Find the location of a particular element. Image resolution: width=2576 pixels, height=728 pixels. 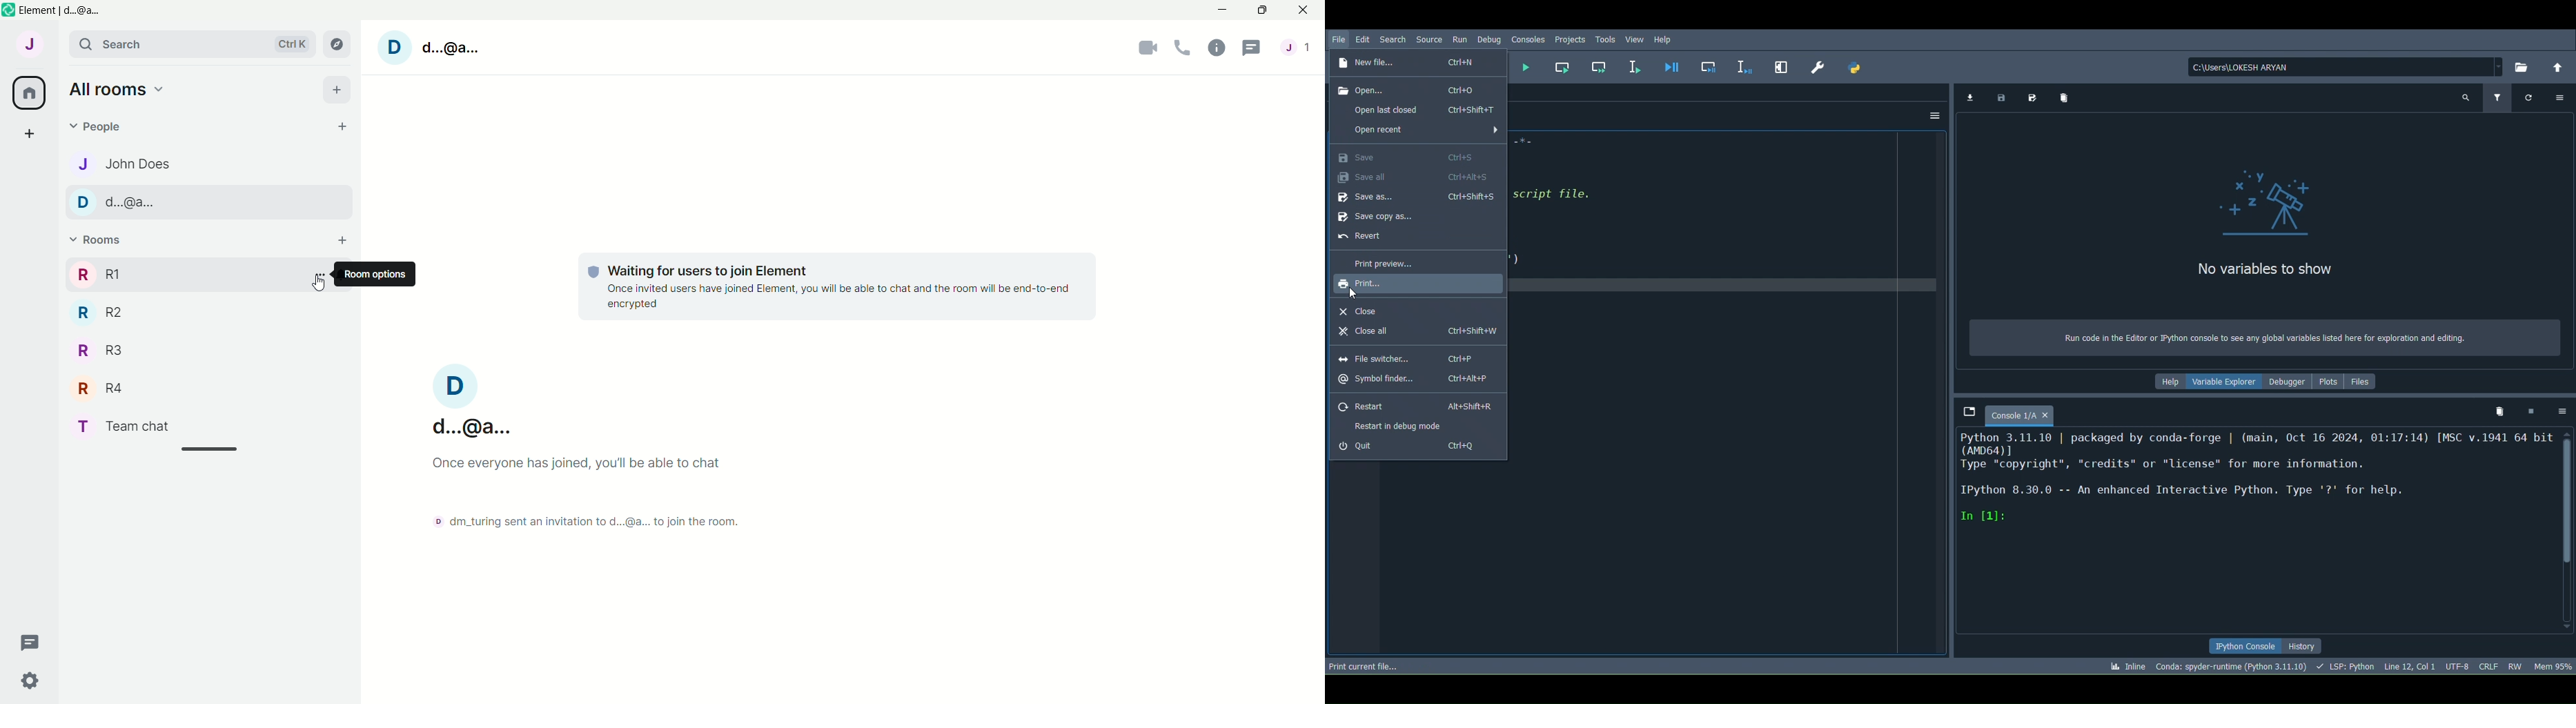

More Options is located at coordinates (317, 272).